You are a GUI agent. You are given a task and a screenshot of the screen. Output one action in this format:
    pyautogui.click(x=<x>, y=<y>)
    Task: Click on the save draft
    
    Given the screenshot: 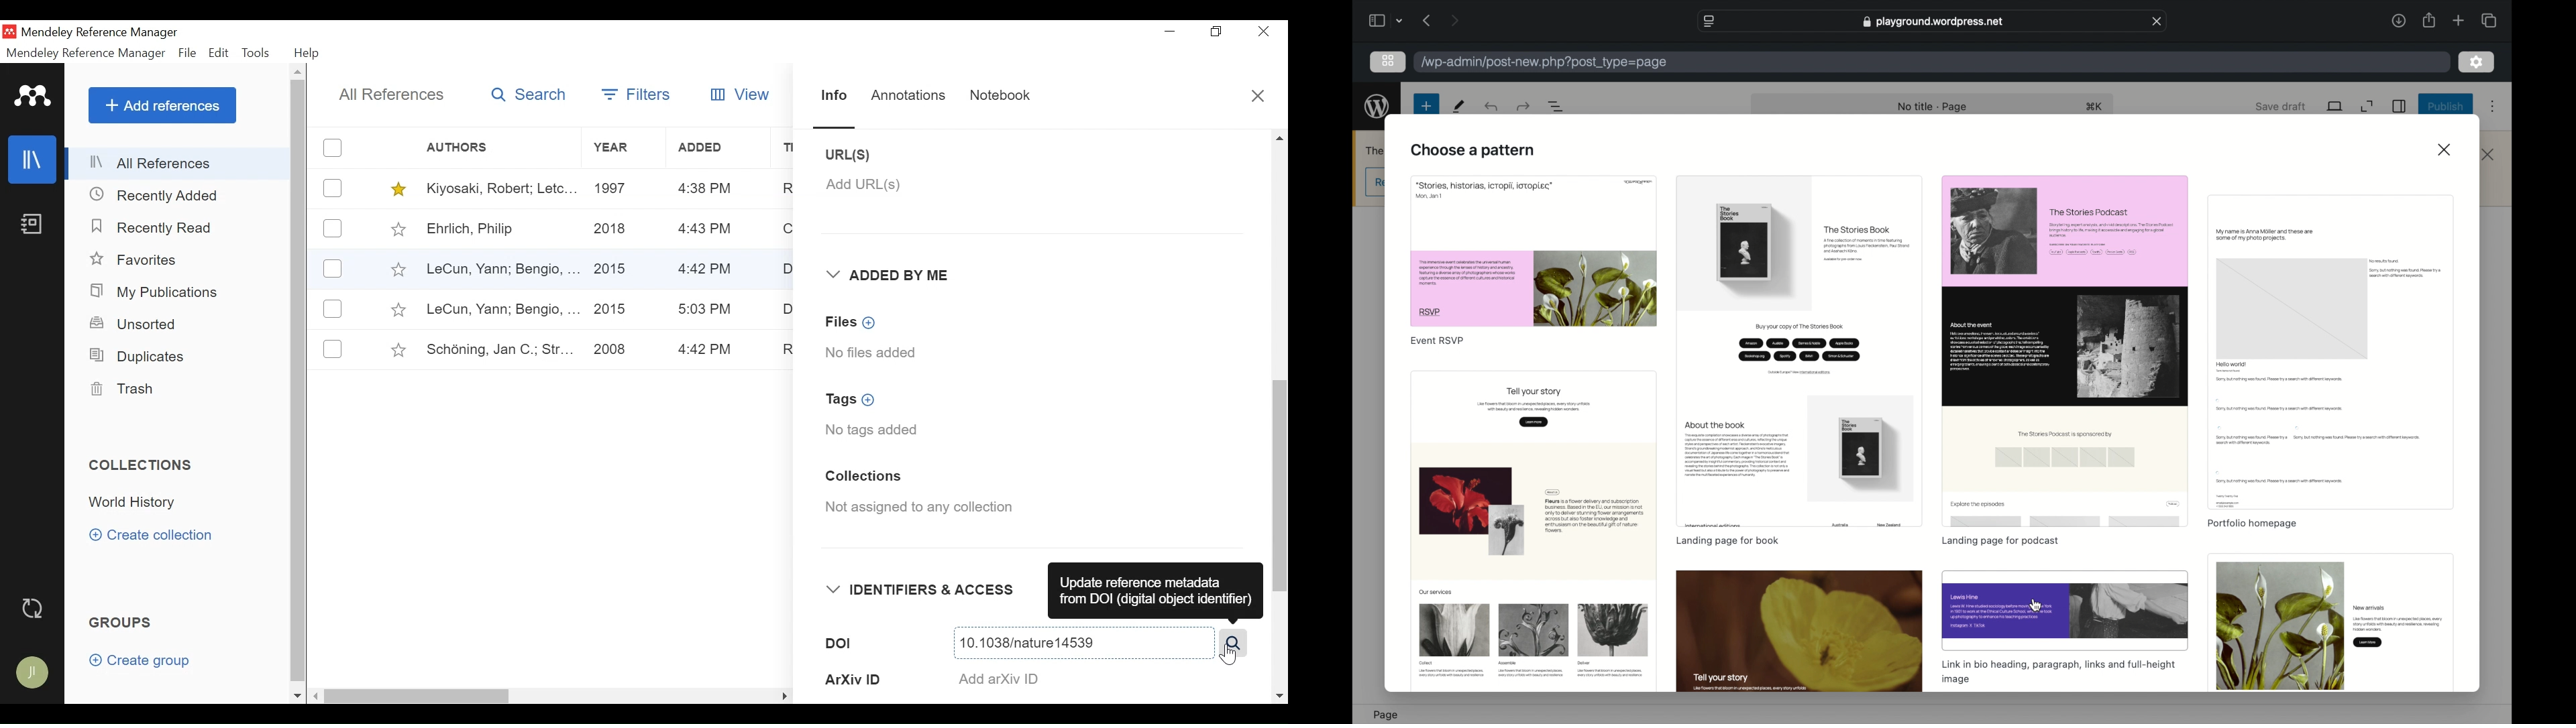 What is the action you would take?
    pyautogui.click(x=2283, y=107)
    